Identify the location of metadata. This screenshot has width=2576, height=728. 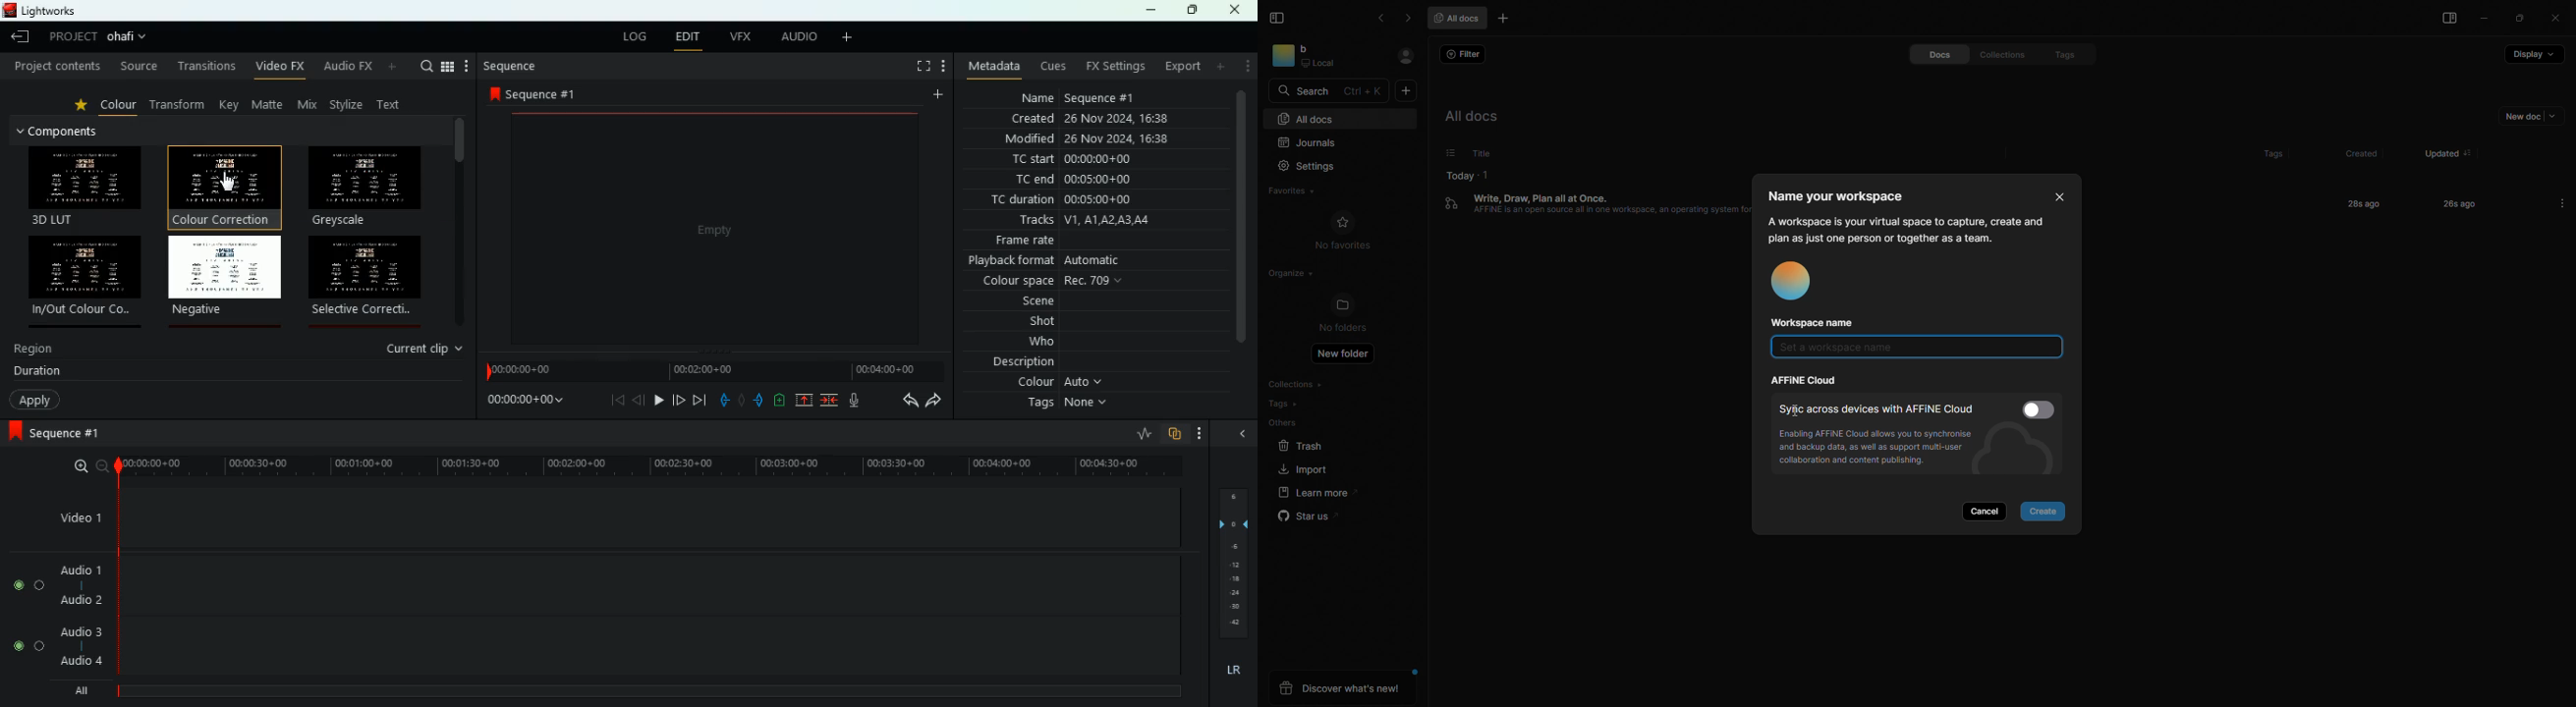
(990, 68).